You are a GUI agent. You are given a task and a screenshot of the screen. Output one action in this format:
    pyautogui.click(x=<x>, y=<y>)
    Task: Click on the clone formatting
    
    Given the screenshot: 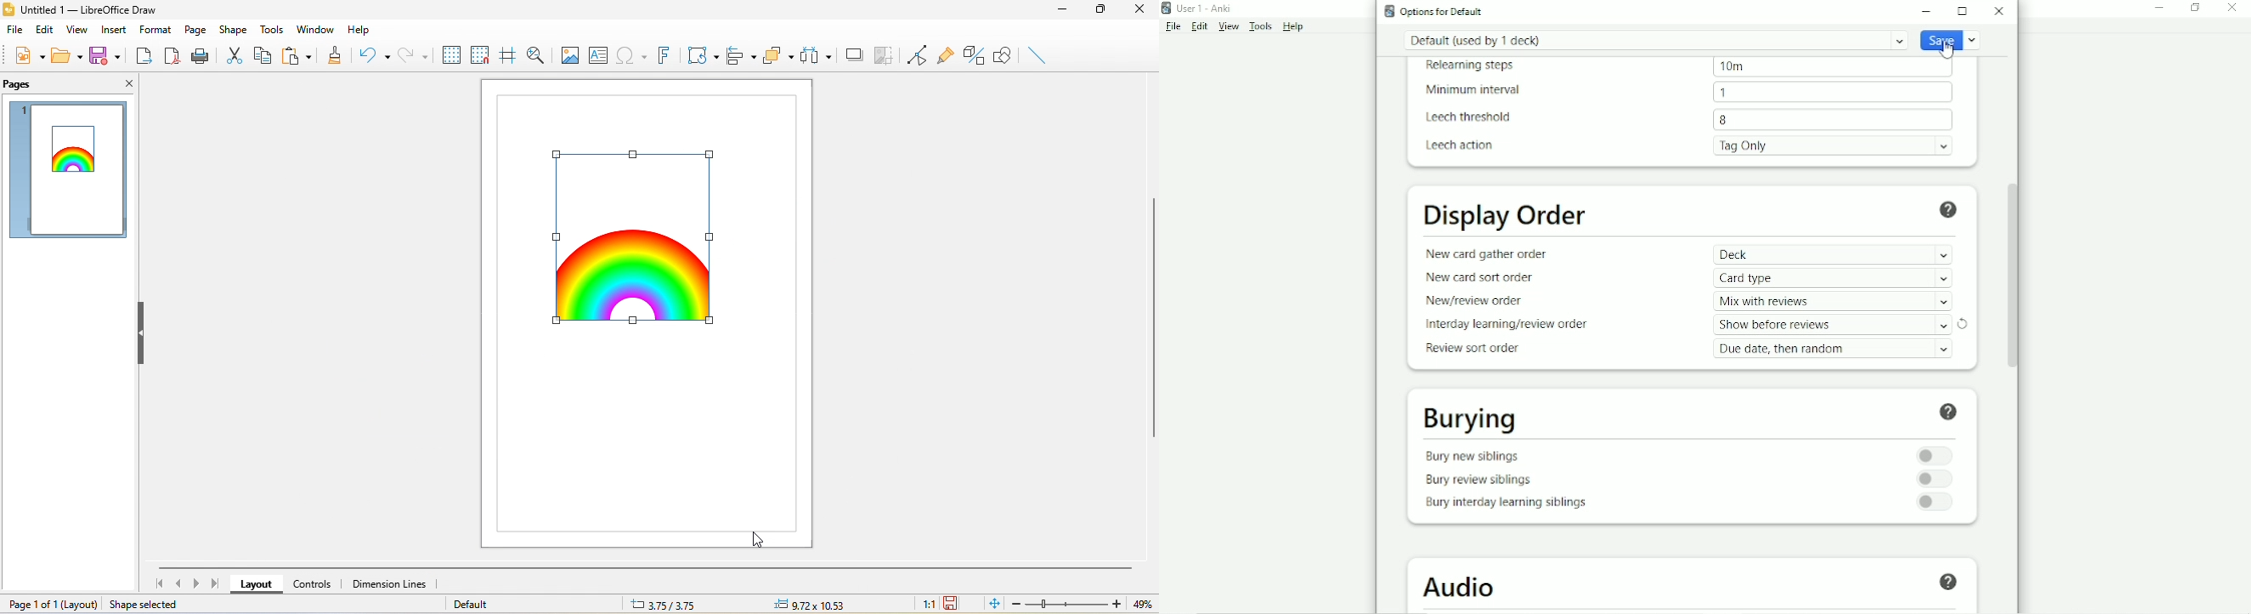 What is the action you would take?
    pyautogui.click(x=335, y=58)
    